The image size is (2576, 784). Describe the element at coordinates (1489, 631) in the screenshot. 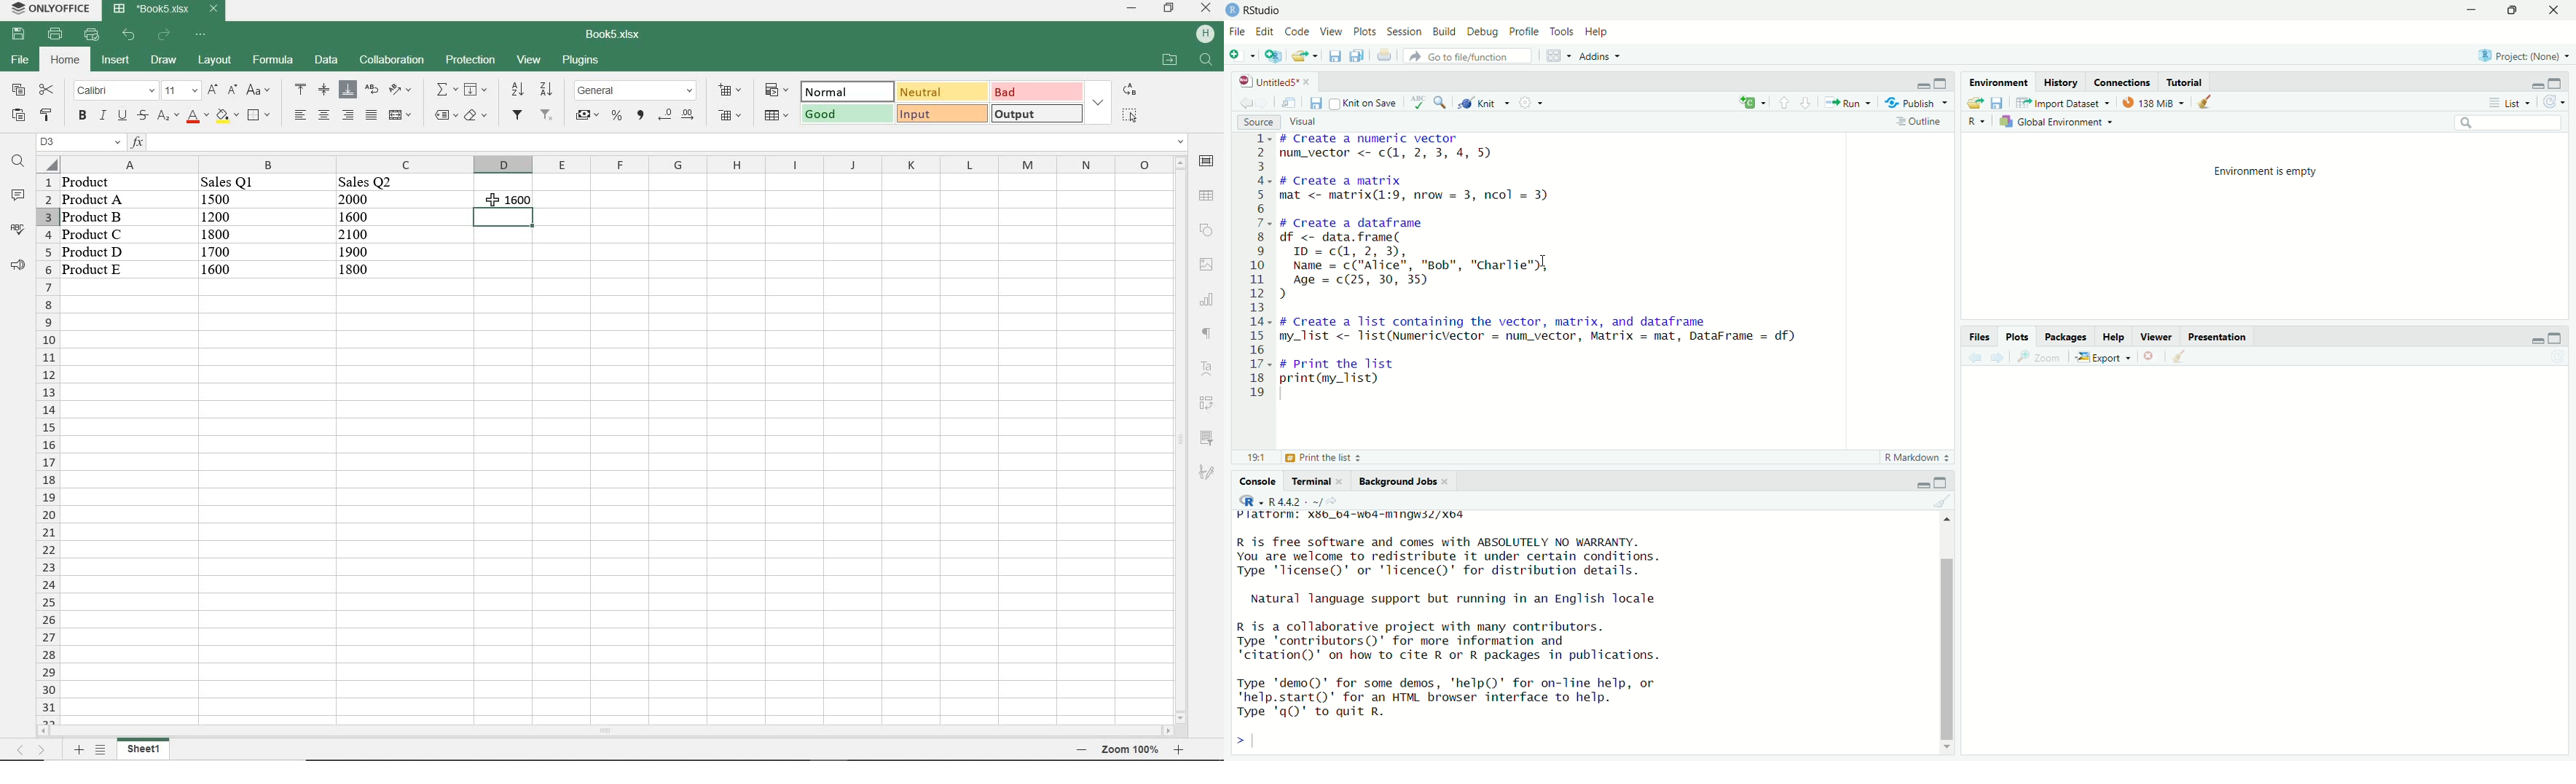

I see `Platrorm: Xx¥b_b4-wb4-mingw3Z/xo4

R is free software and comes with ABSOLUTELY NO WARRANTY.

You are welcome to redistribute it under certain conditions.

Type 'license()' or 'licence()' for distribution details.
Natural language support but running in an English locale

R is a collaborative project with many contributors.

Type 'contributors()' for more information and

‘citation()' on how to cite R or R packages in publications.

Type 'demo()' for some demos, 'help()' for on-line help, or

'help.start()' for an HTML browser interface to help.

Type 'qQ)' to quit R.

>` at that location.